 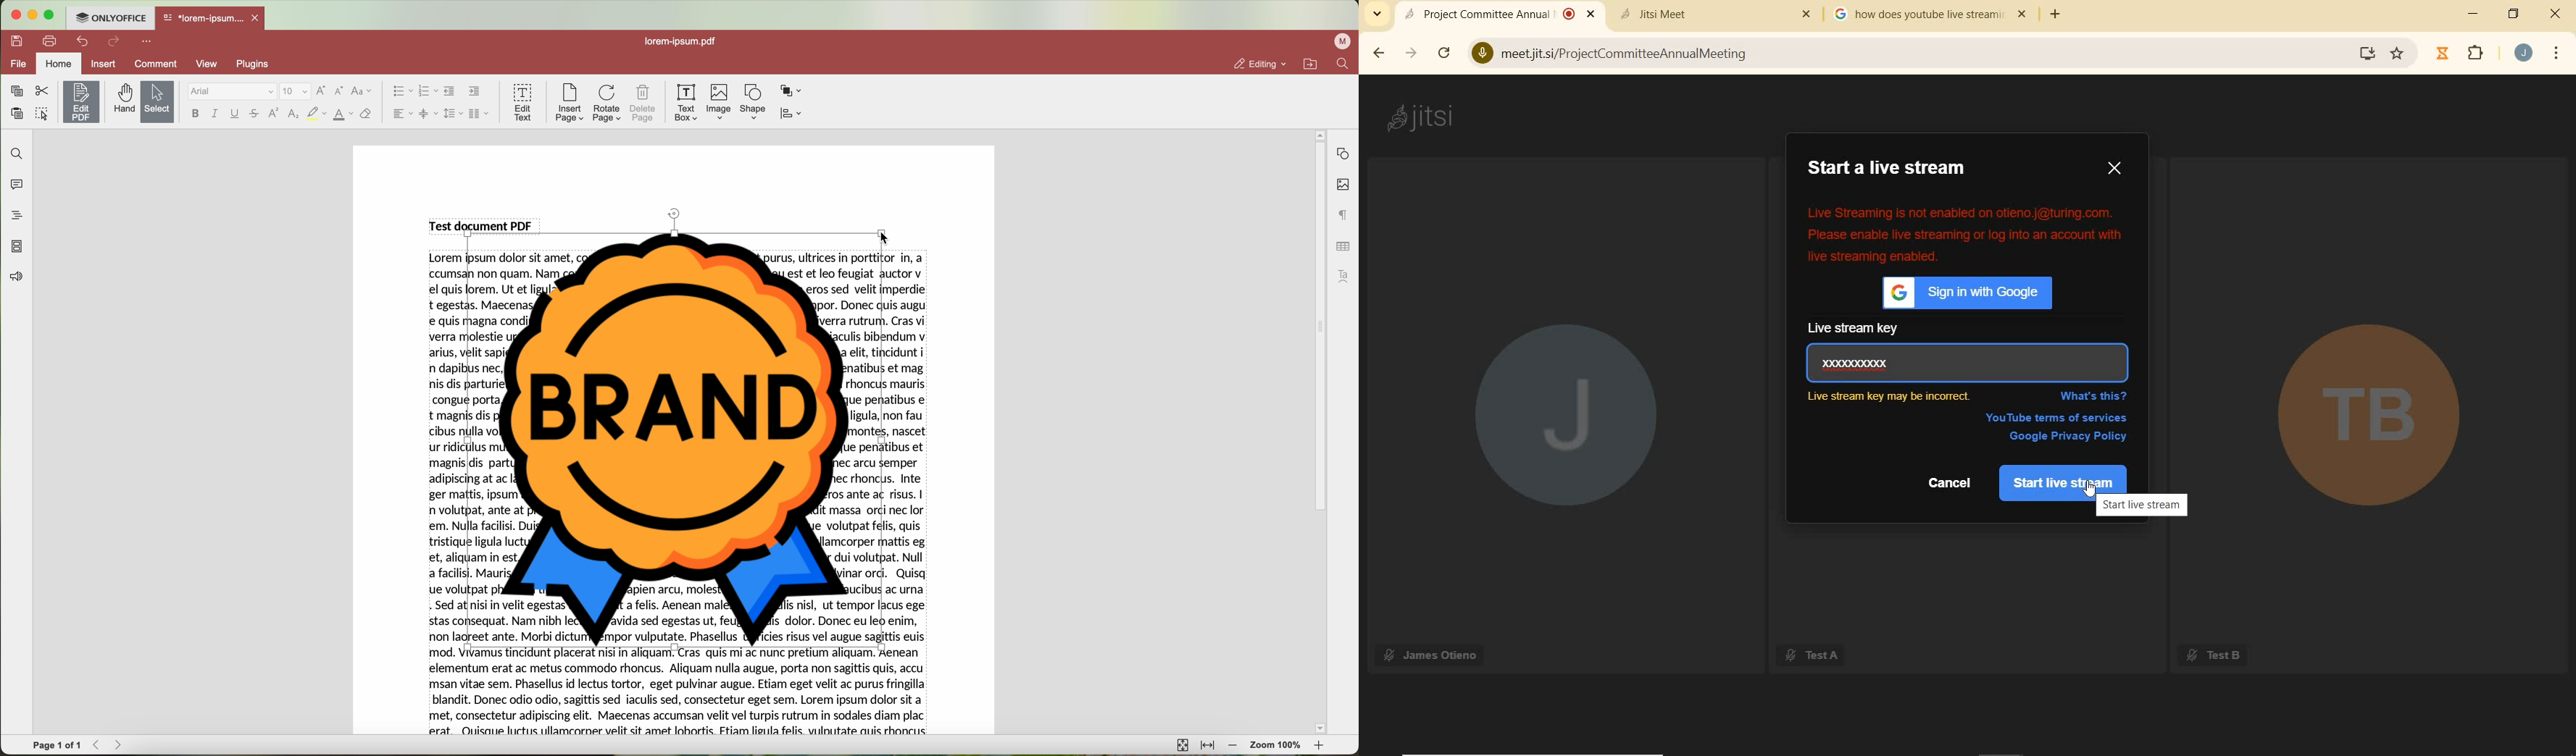 What do you see at coordinates (1345, 41) in the screenshot?
I see `profile` at bounding box center [1345, 41].